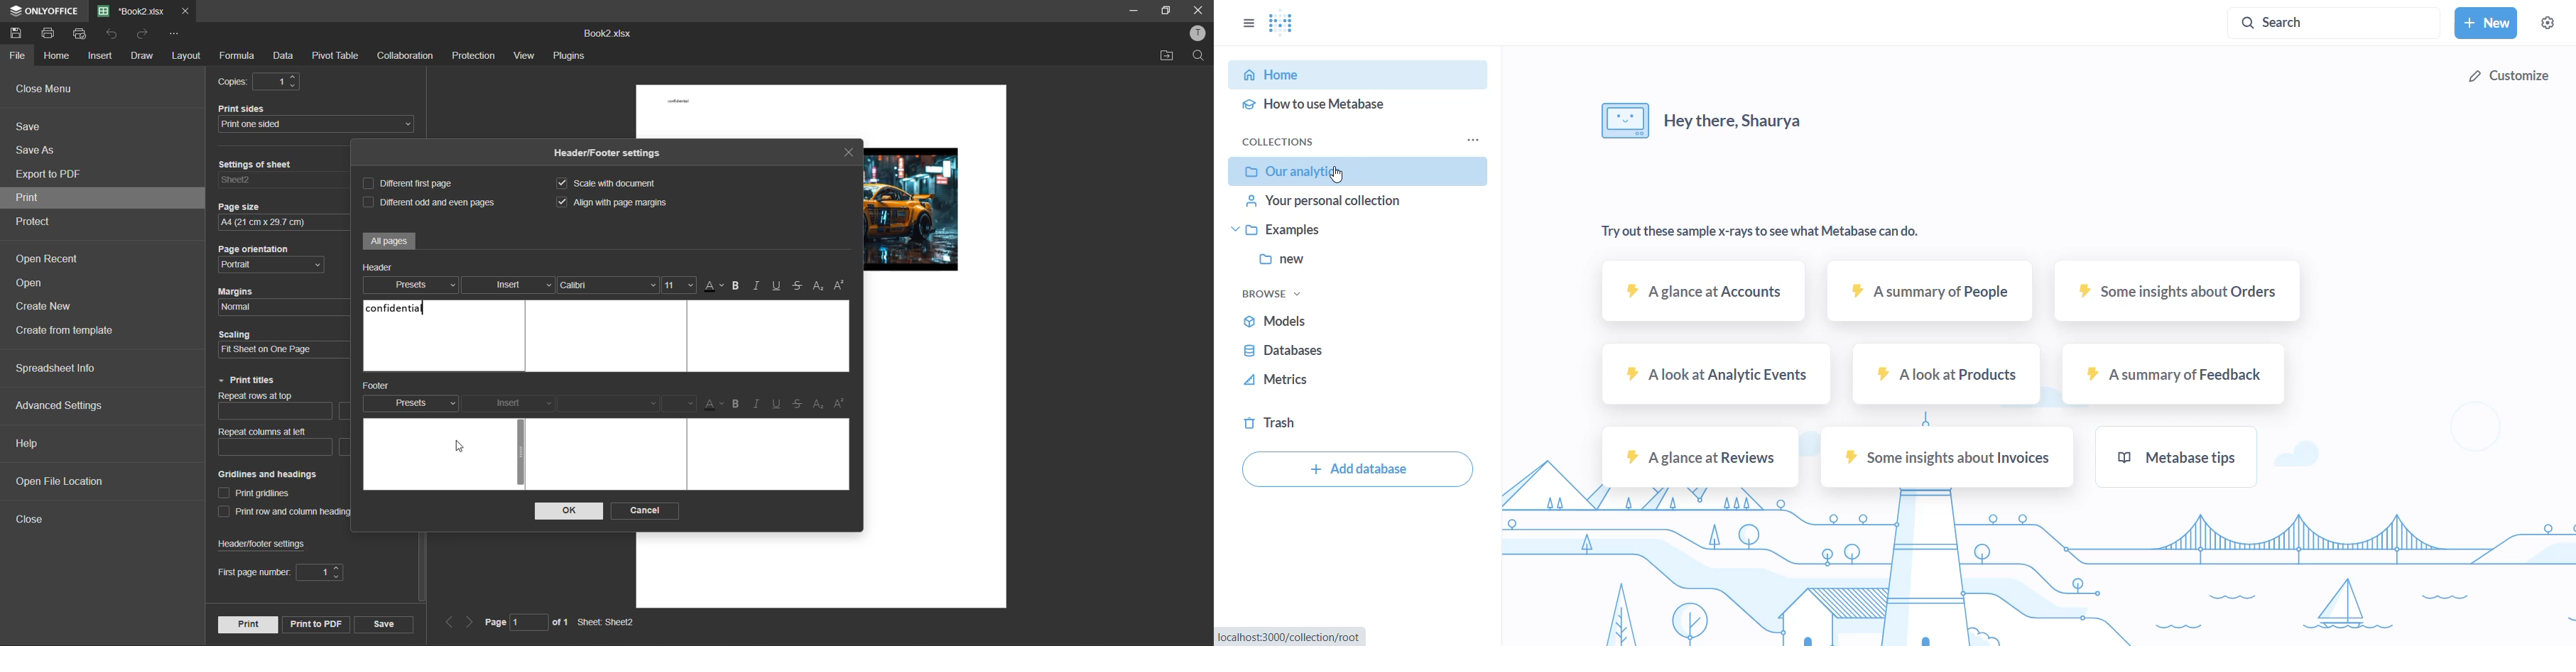 This screenshot has width=2576, height=672. What do you see at coordinates (2510, 82) in the screenshot?
I see `customize` at bounding box center [2510, 82].